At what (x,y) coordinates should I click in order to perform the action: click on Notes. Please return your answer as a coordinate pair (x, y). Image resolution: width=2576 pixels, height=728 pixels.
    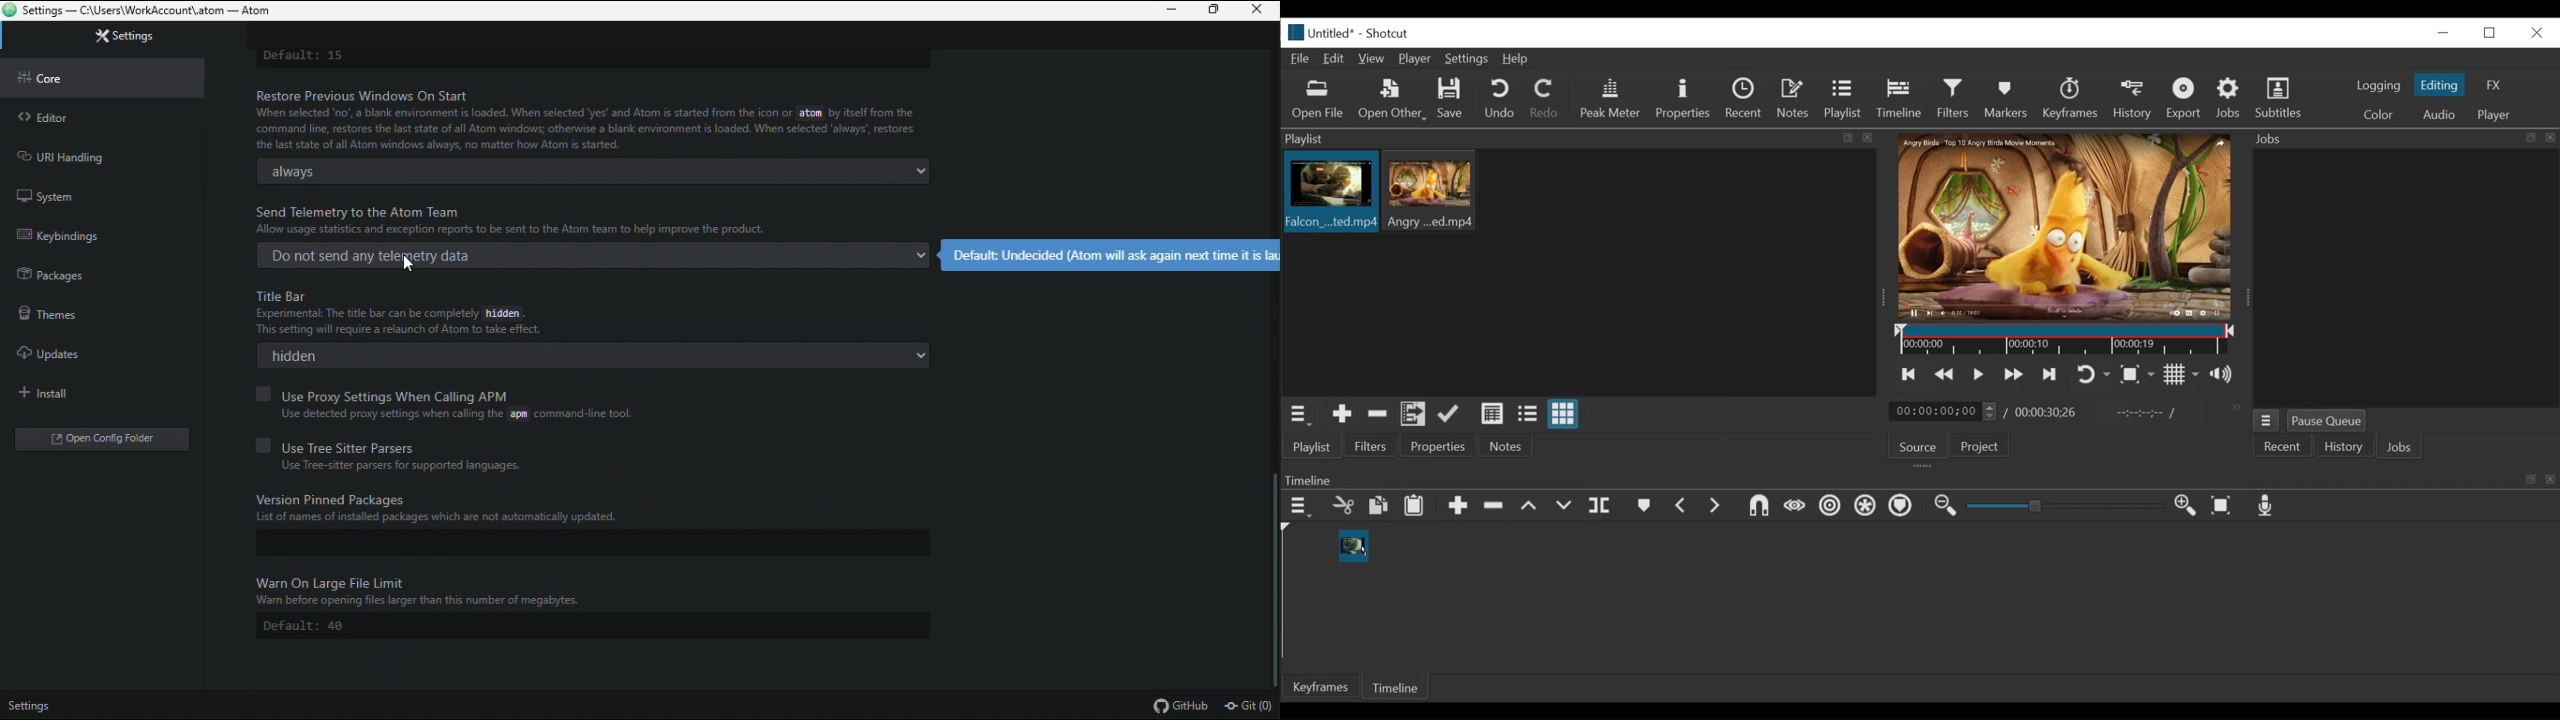
    Looking at the image, I should click on (1795, 99).